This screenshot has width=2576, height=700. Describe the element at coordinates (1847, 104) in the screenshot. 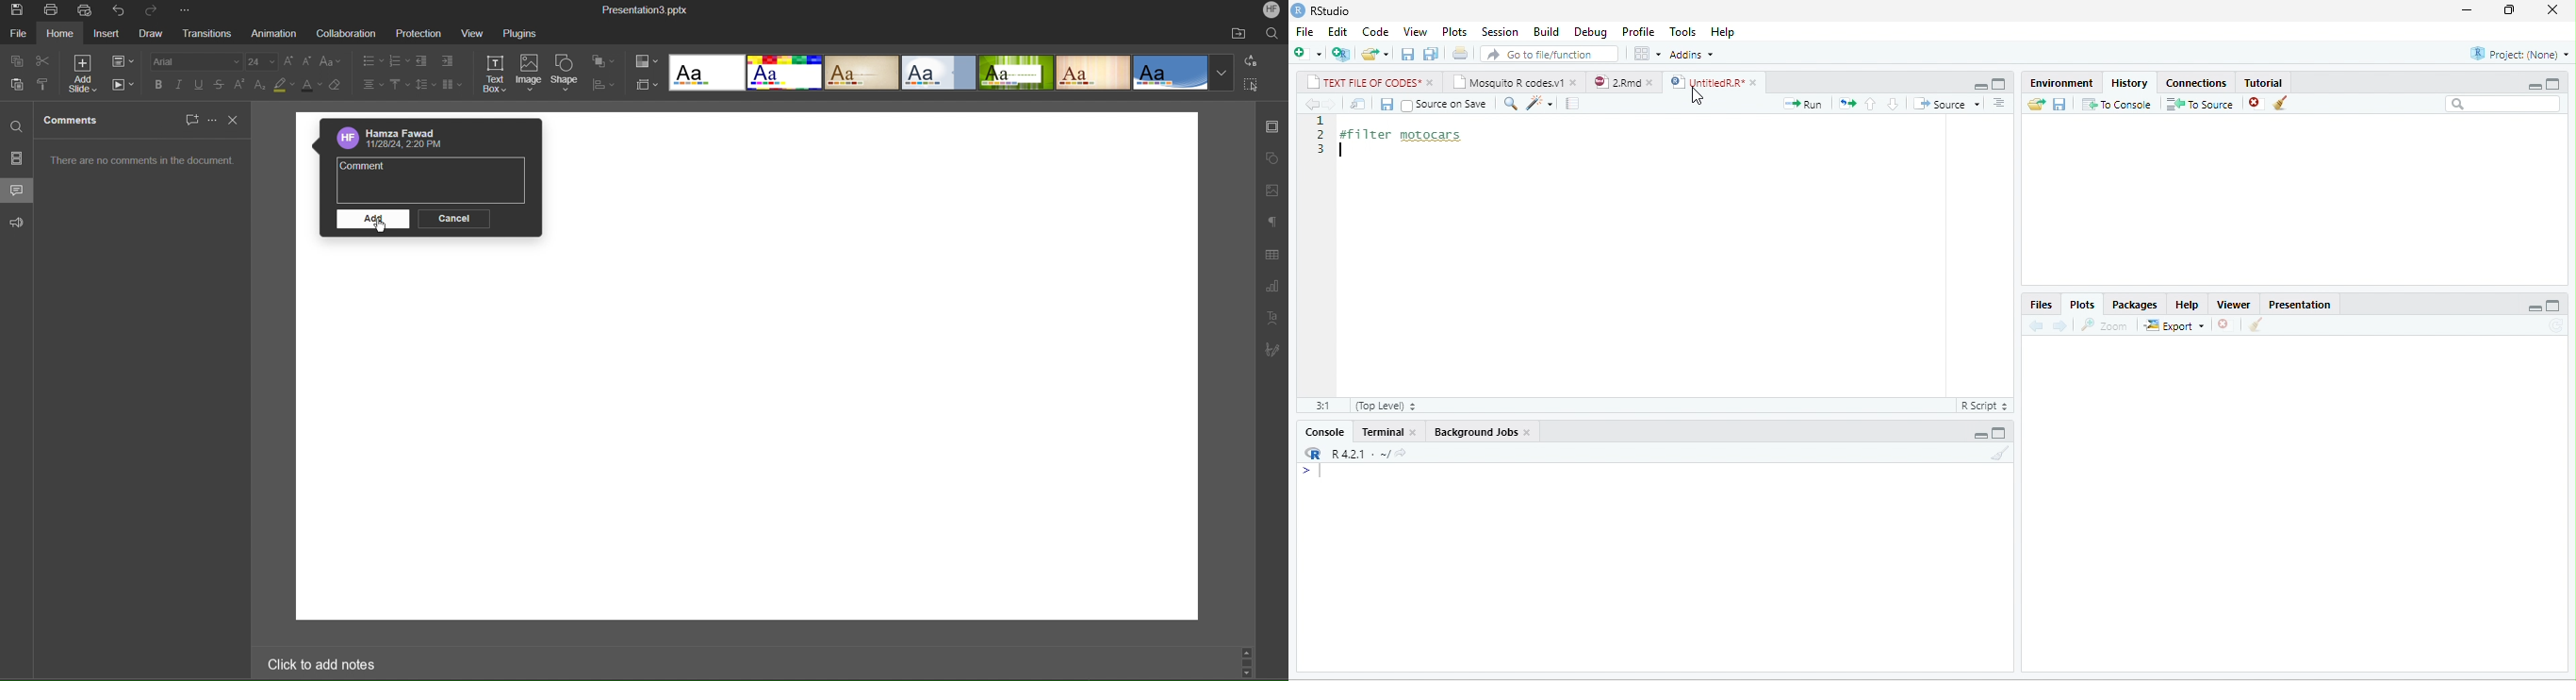

I see `rerun` at that location.